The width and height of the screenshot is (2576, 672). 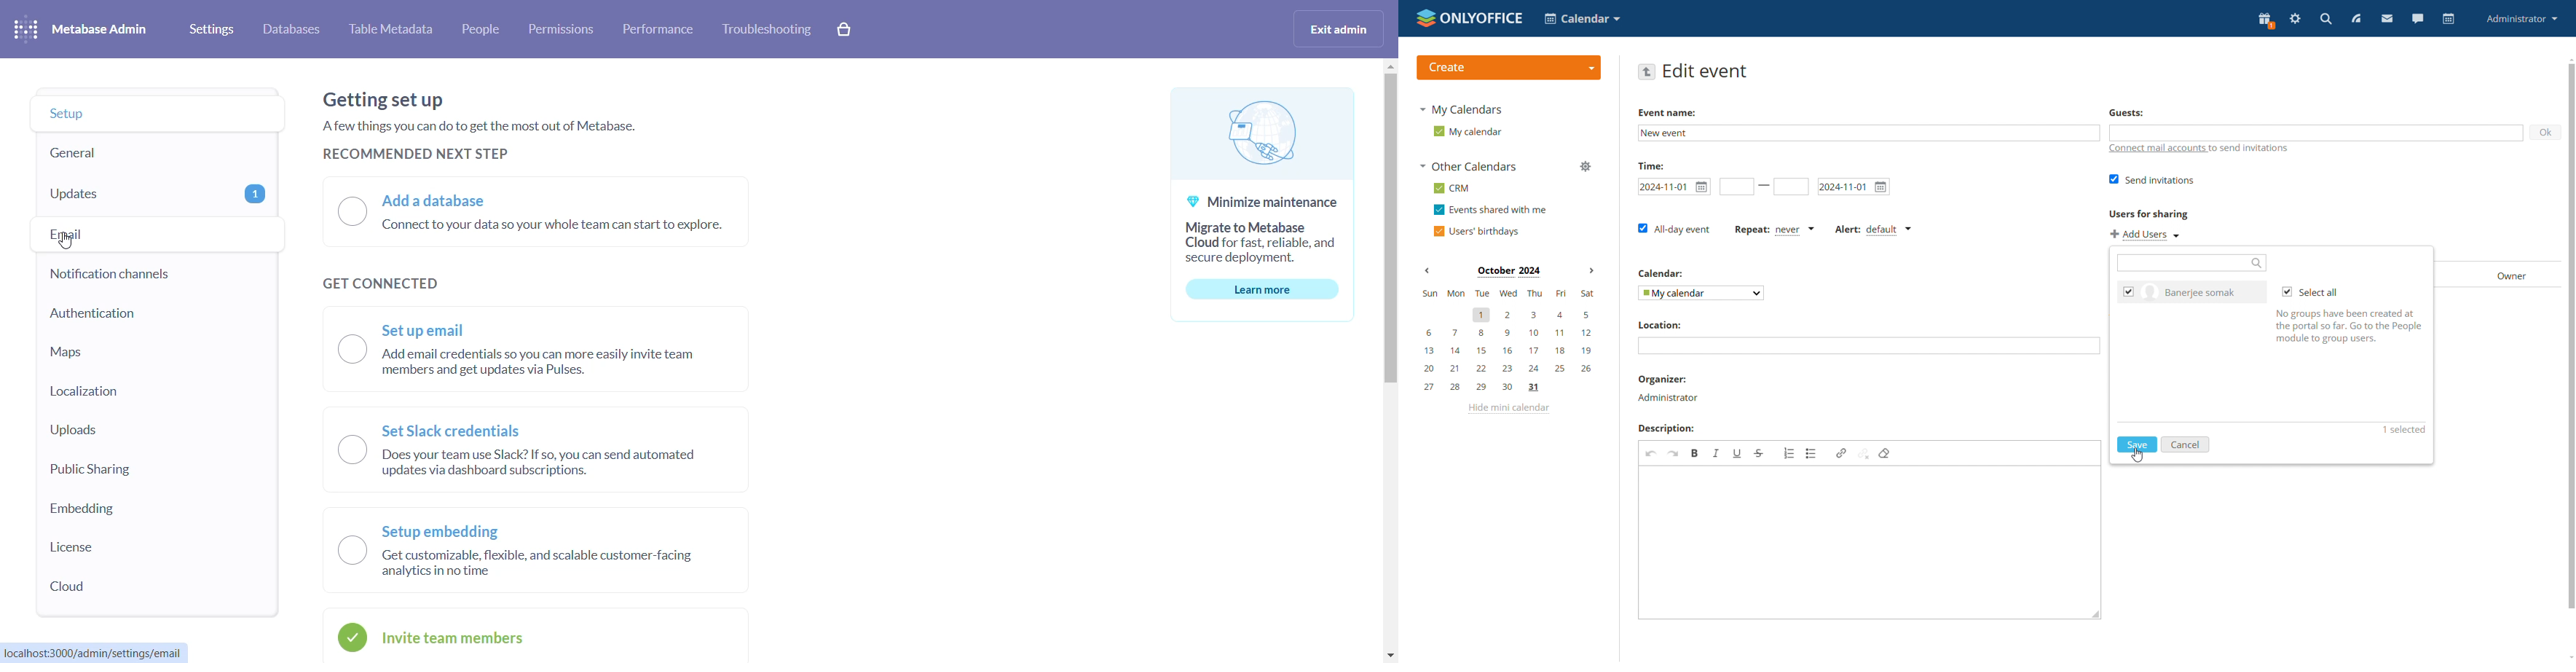 What do you see at coordinates (1589, 271) in the screenshot?
I see `Next month` at bounding box center [1589, 271].